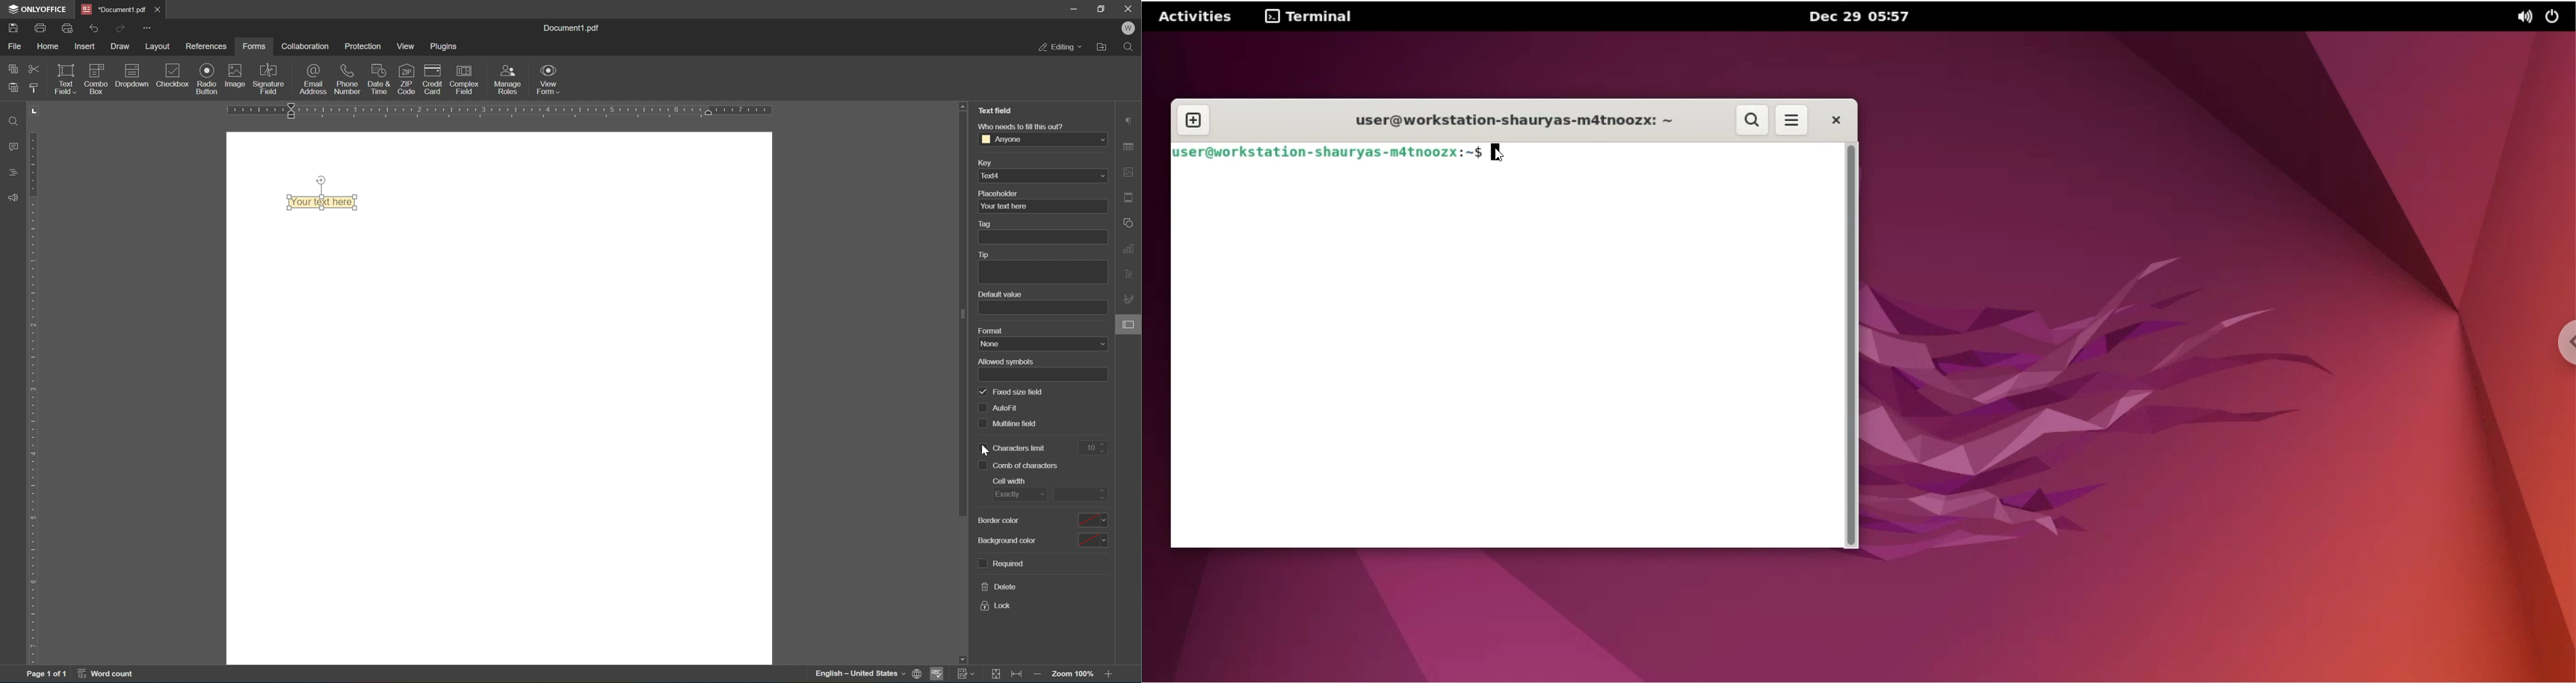 This screenshot has height=700, width=2576. Describe the element at coordinates (1042, 177) in the screenshot. I see `text4` at that location.